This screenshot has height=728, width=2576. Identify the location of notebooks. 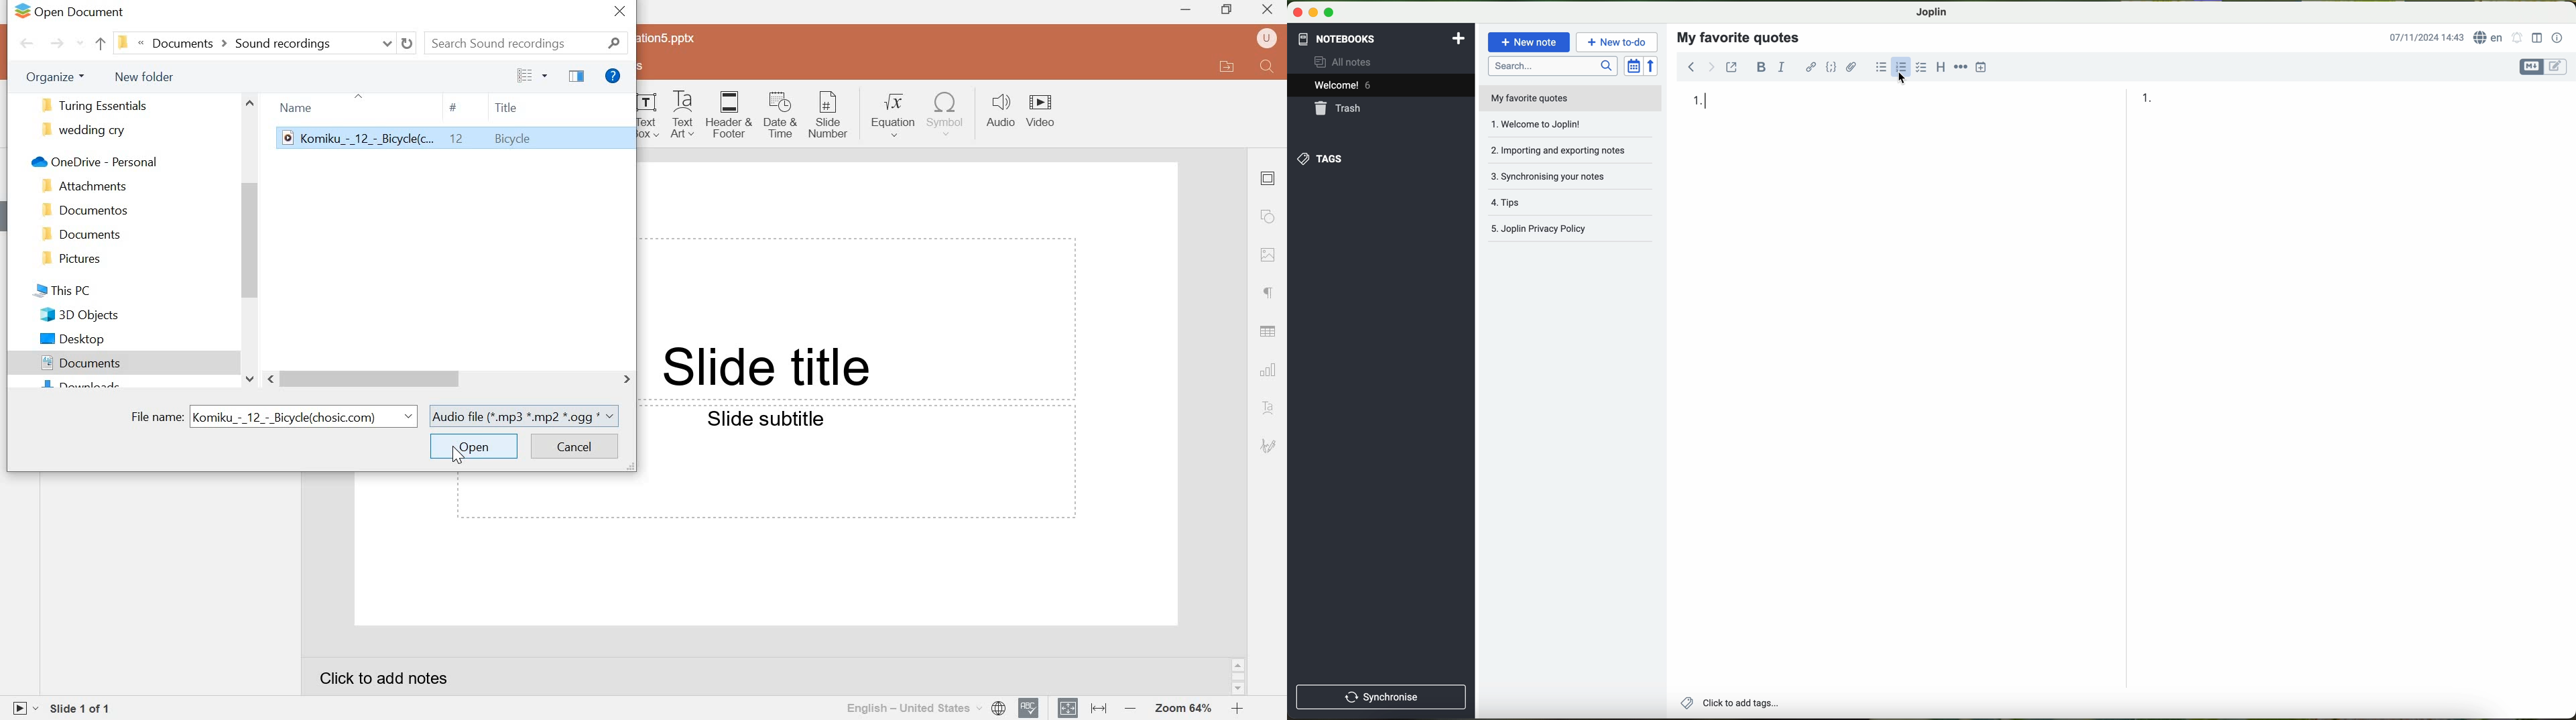
(1382, 38).